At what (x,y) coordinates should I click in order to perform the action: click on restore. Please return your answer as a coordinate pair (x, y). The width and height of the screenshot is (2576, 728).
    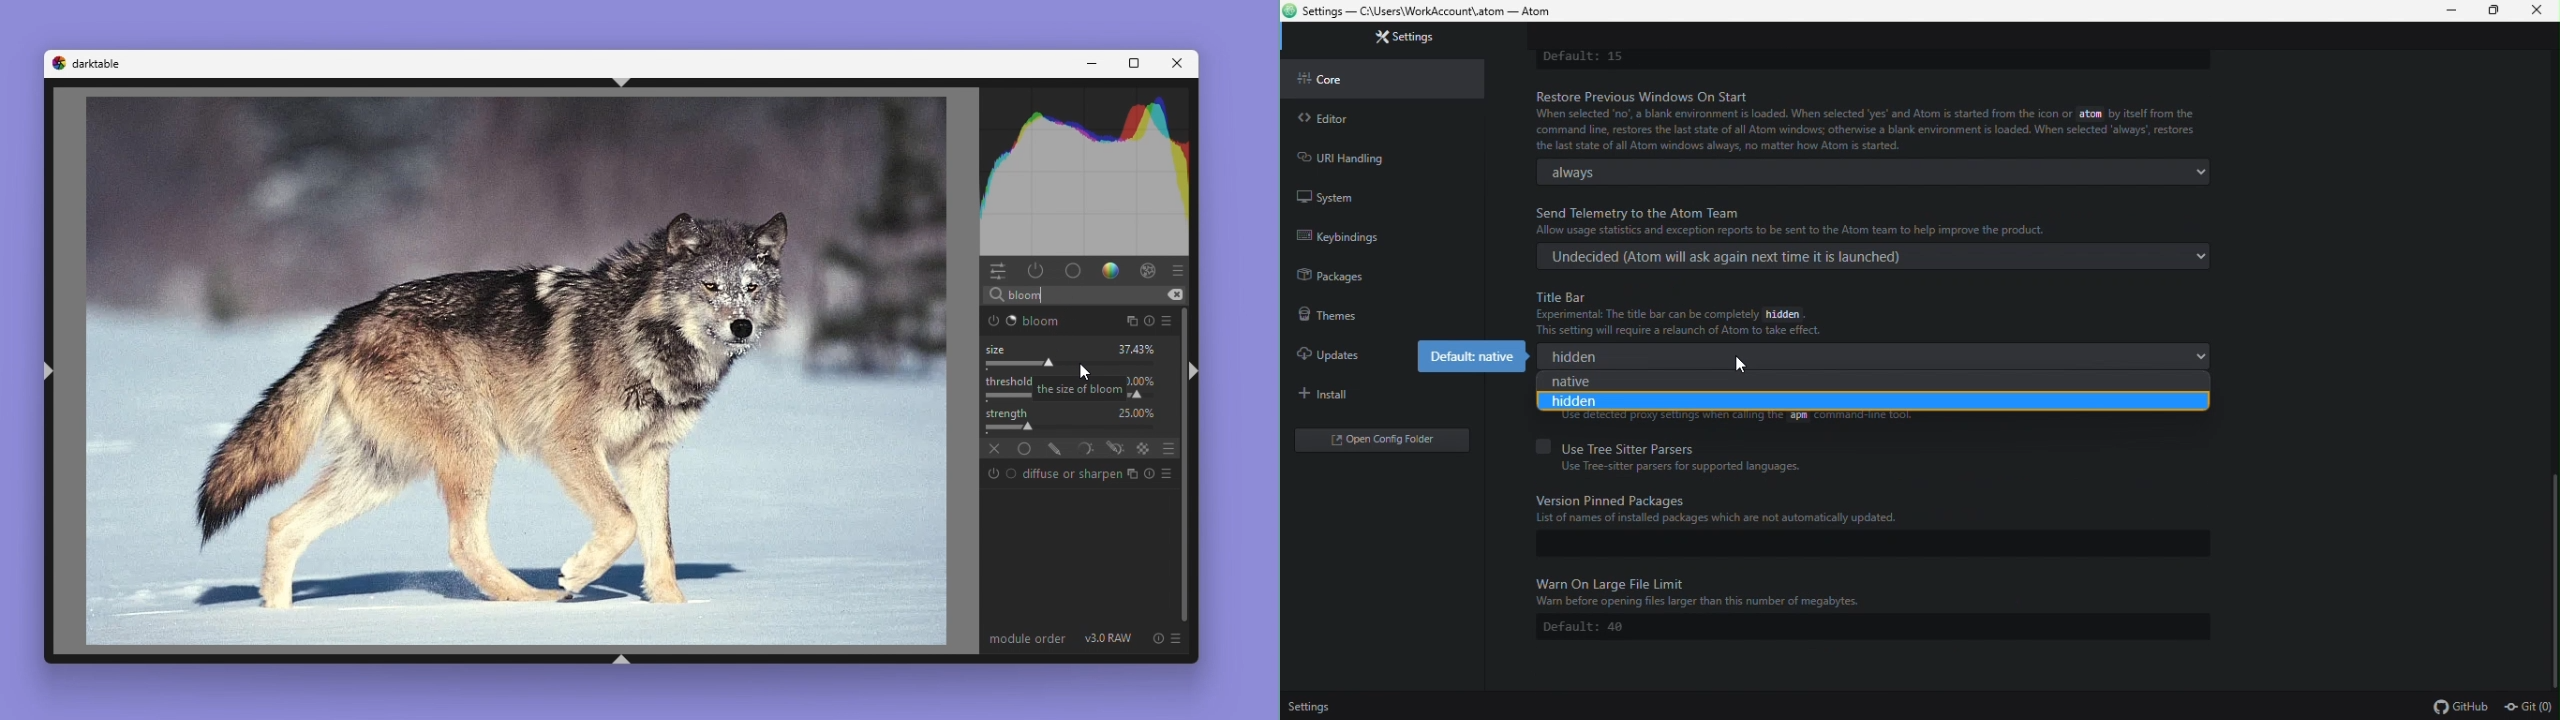
    Looking at the image, I should click on (2492, 10).